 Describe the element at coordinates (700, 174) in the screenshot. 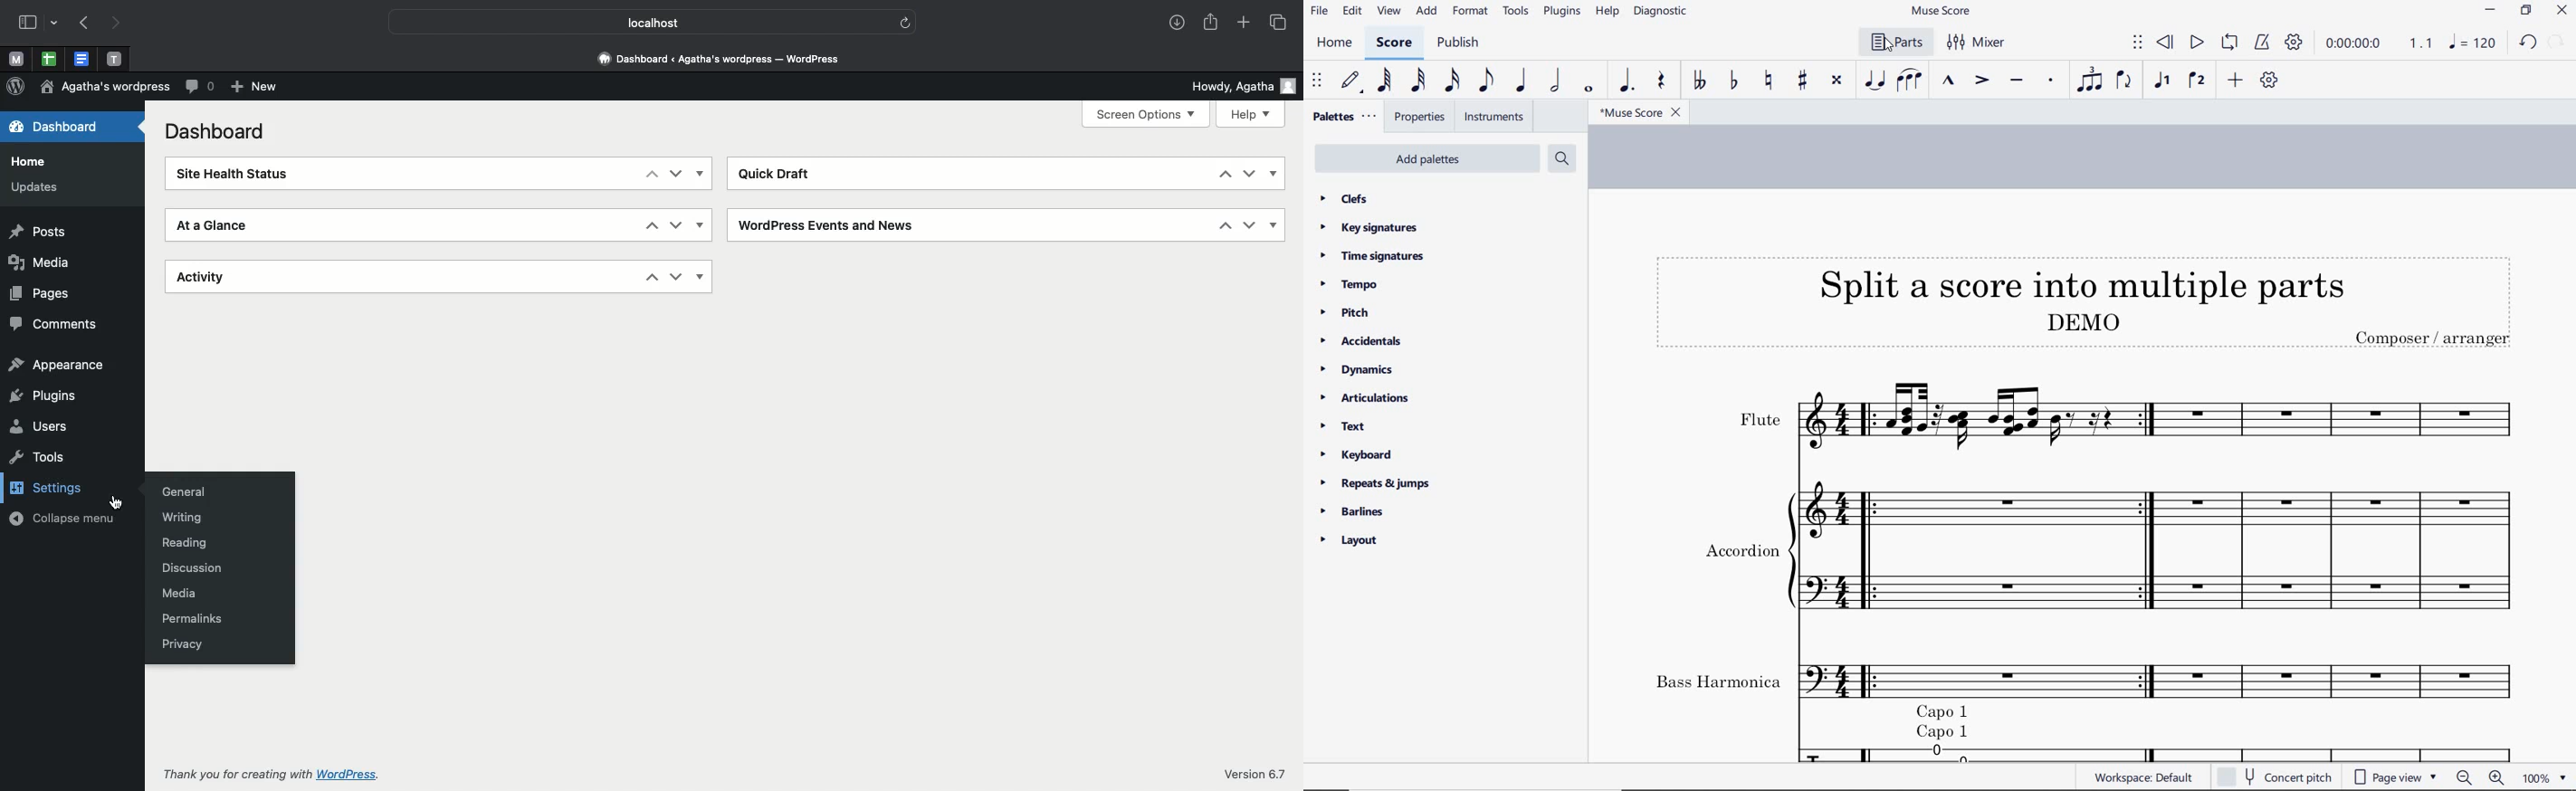

I see `show` at that location.